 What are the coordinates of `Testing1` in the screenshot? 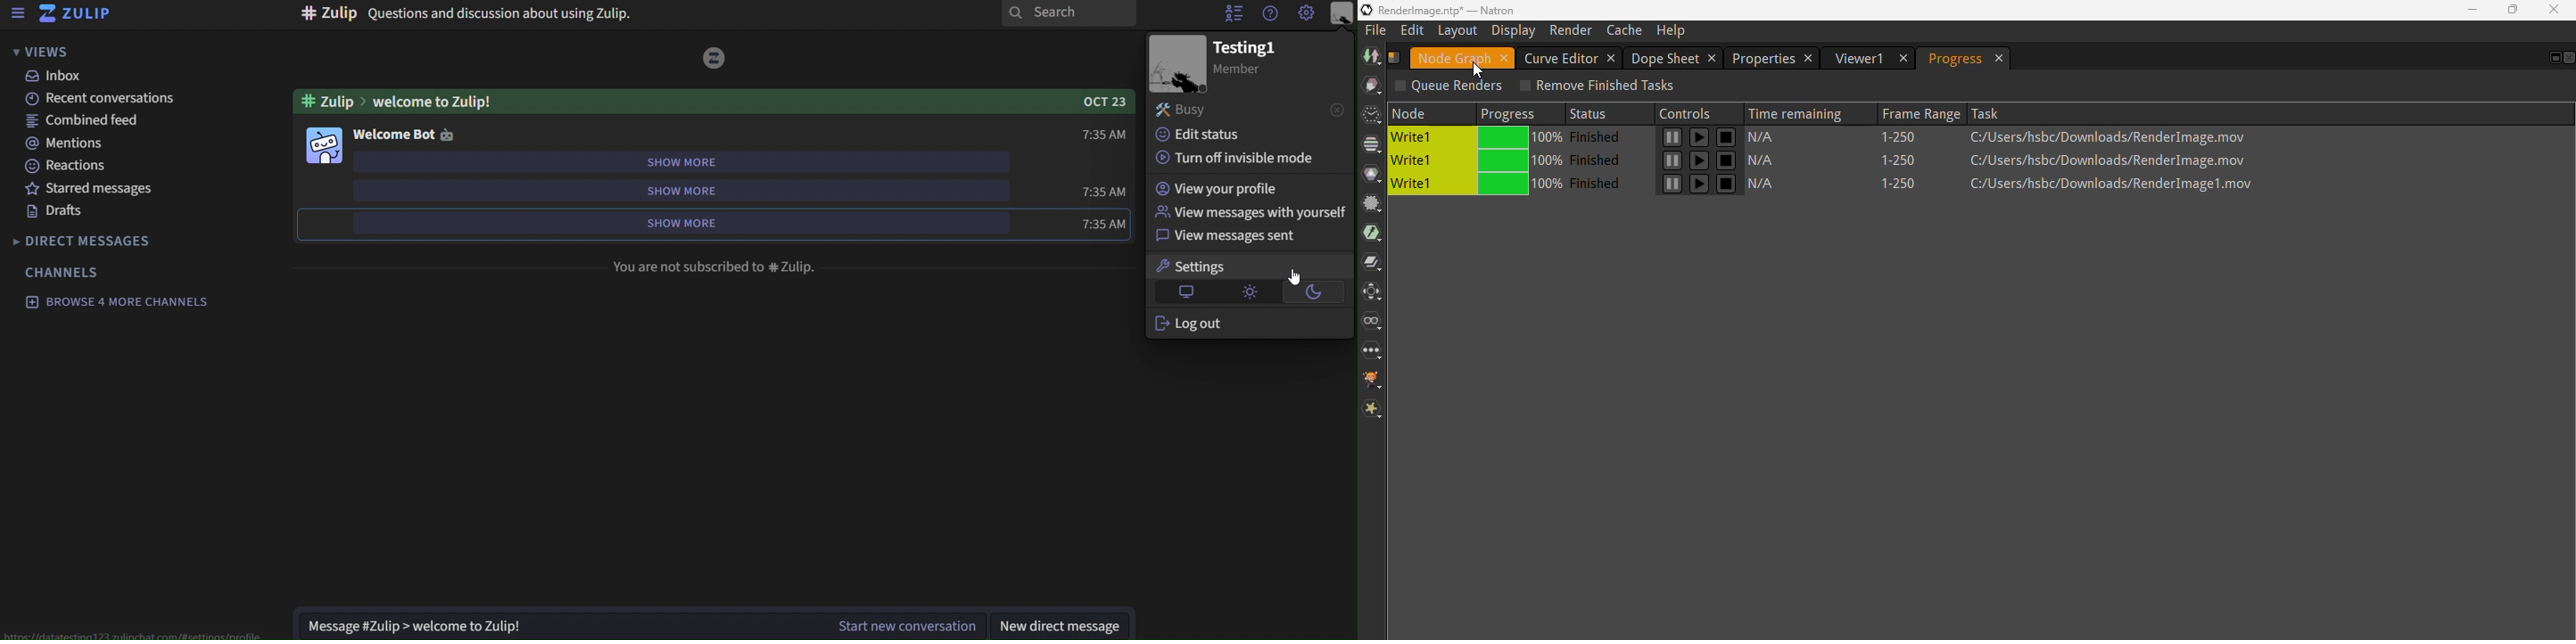 It's located at (1246, 48).